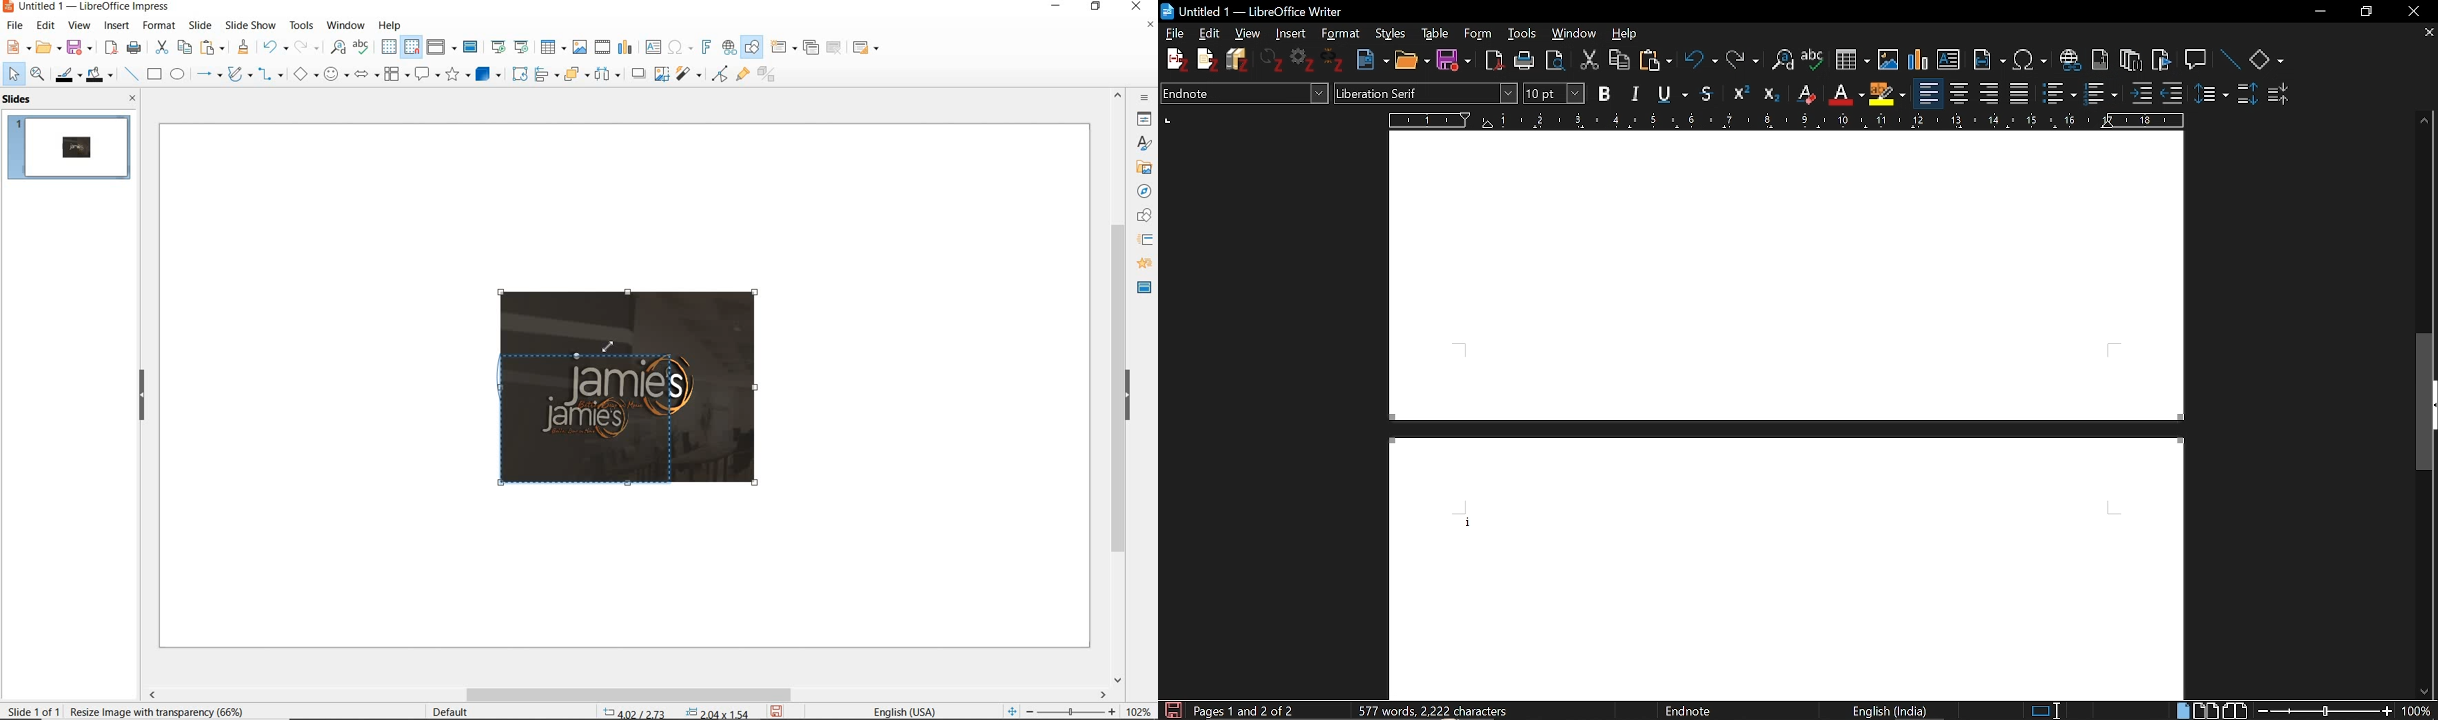 Image resolution: width=2464 pixels, height=728 pixels. I want to click on Decrease indent, so click(2172, 95).